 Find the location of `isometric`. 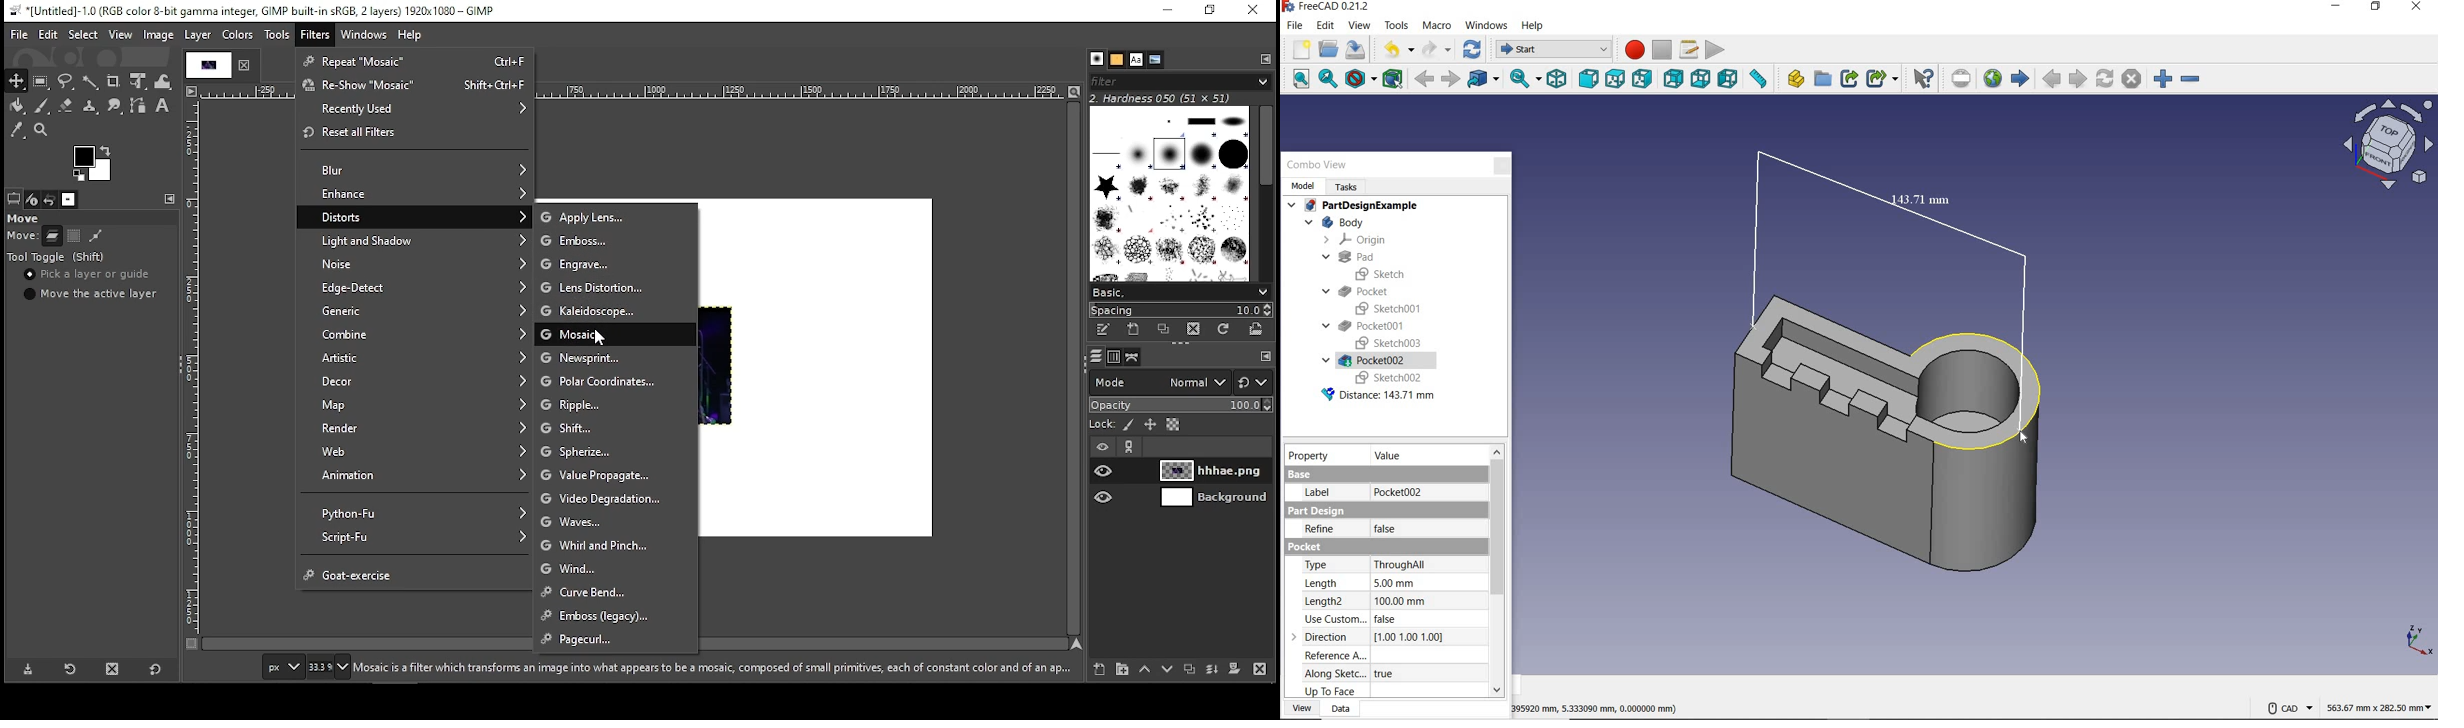

isometric is located at coordinates (1558, 80).